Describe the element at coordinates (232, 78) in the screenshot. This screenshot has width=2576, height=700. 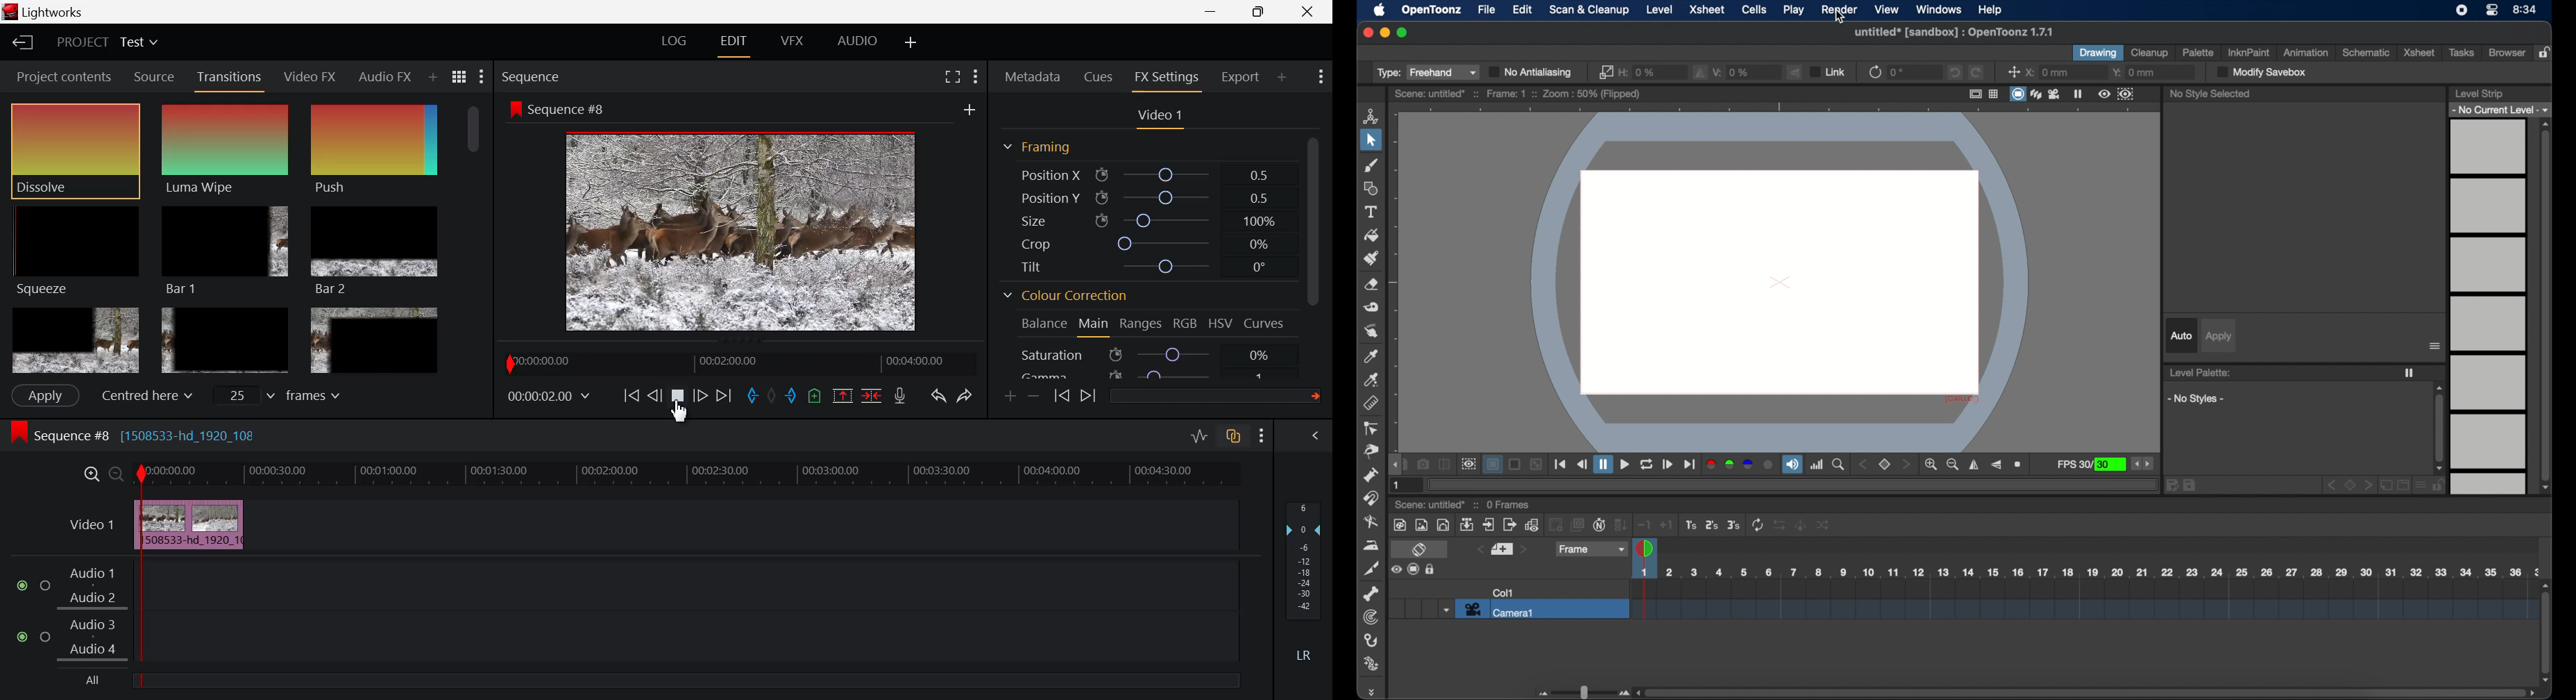
I see `Transitions Tab Open` at that location.